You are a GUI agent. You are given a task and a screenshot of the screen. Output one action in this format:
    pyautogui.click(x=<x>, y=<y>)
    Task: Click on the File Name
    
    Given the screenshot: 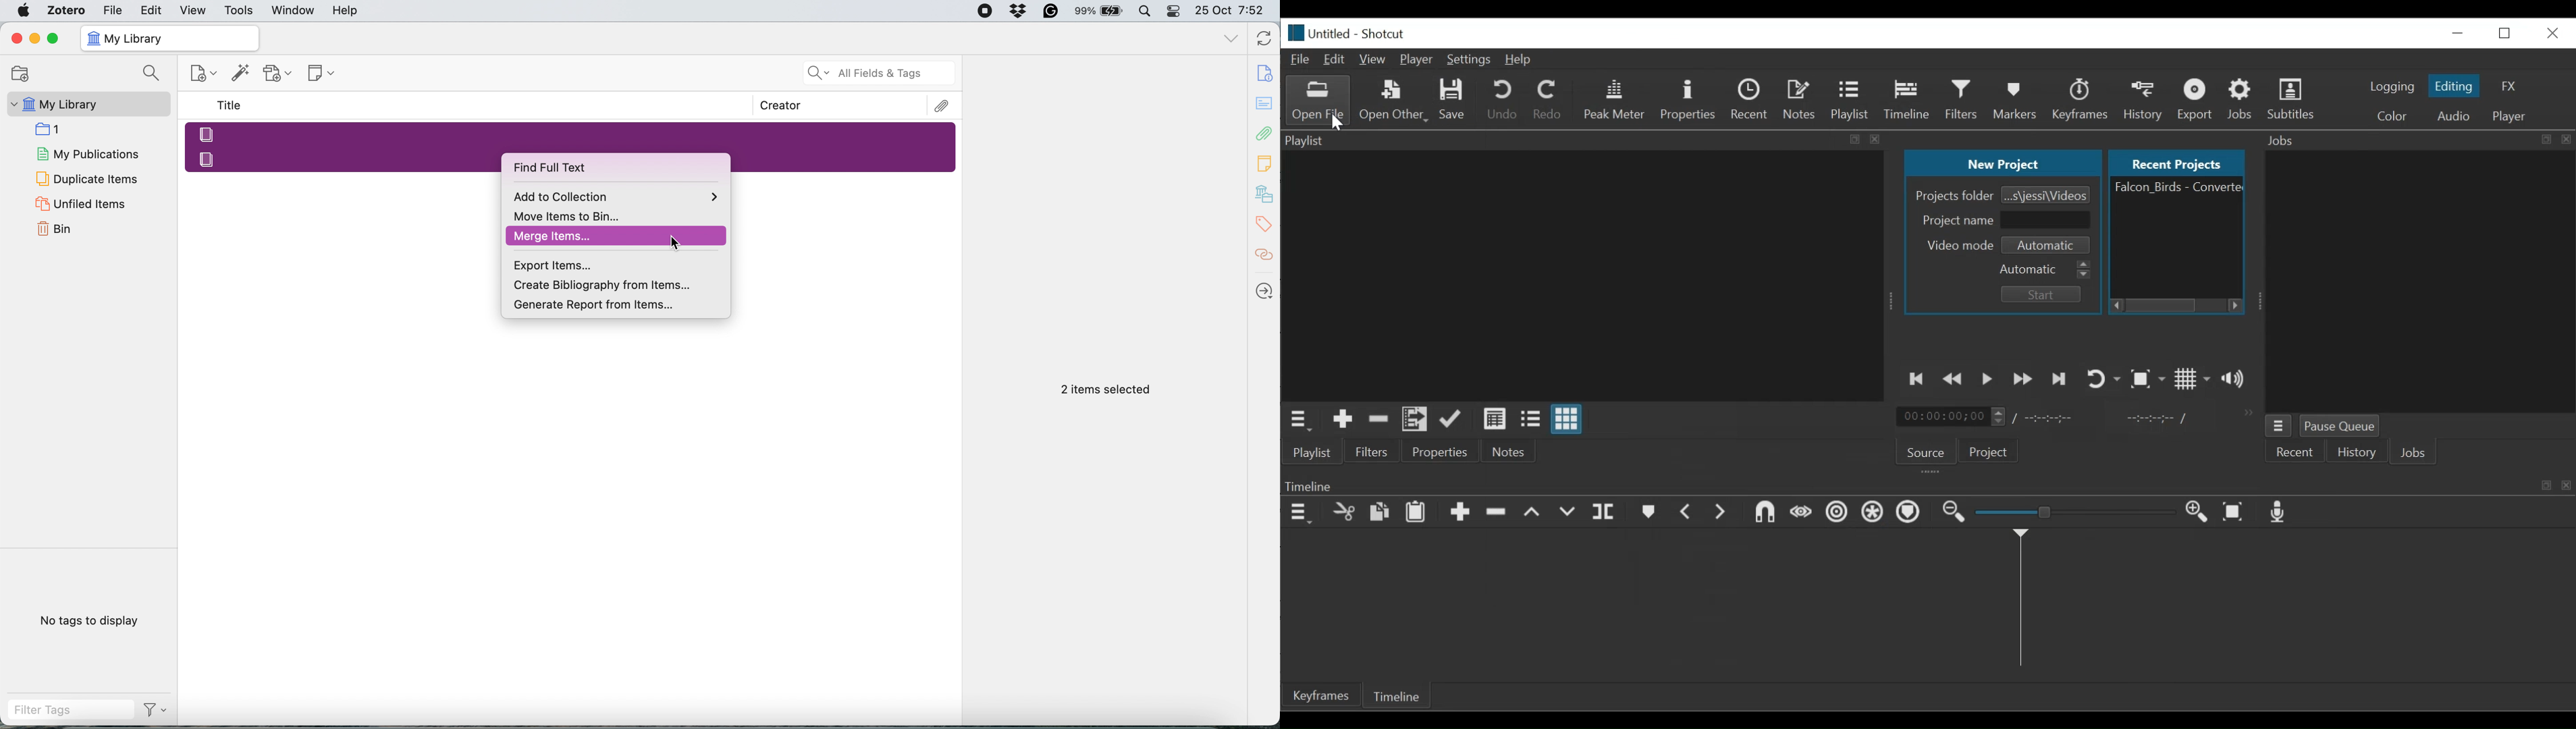 What is the action you would take?
    pyautogui.click(x=2178, y=237)
    